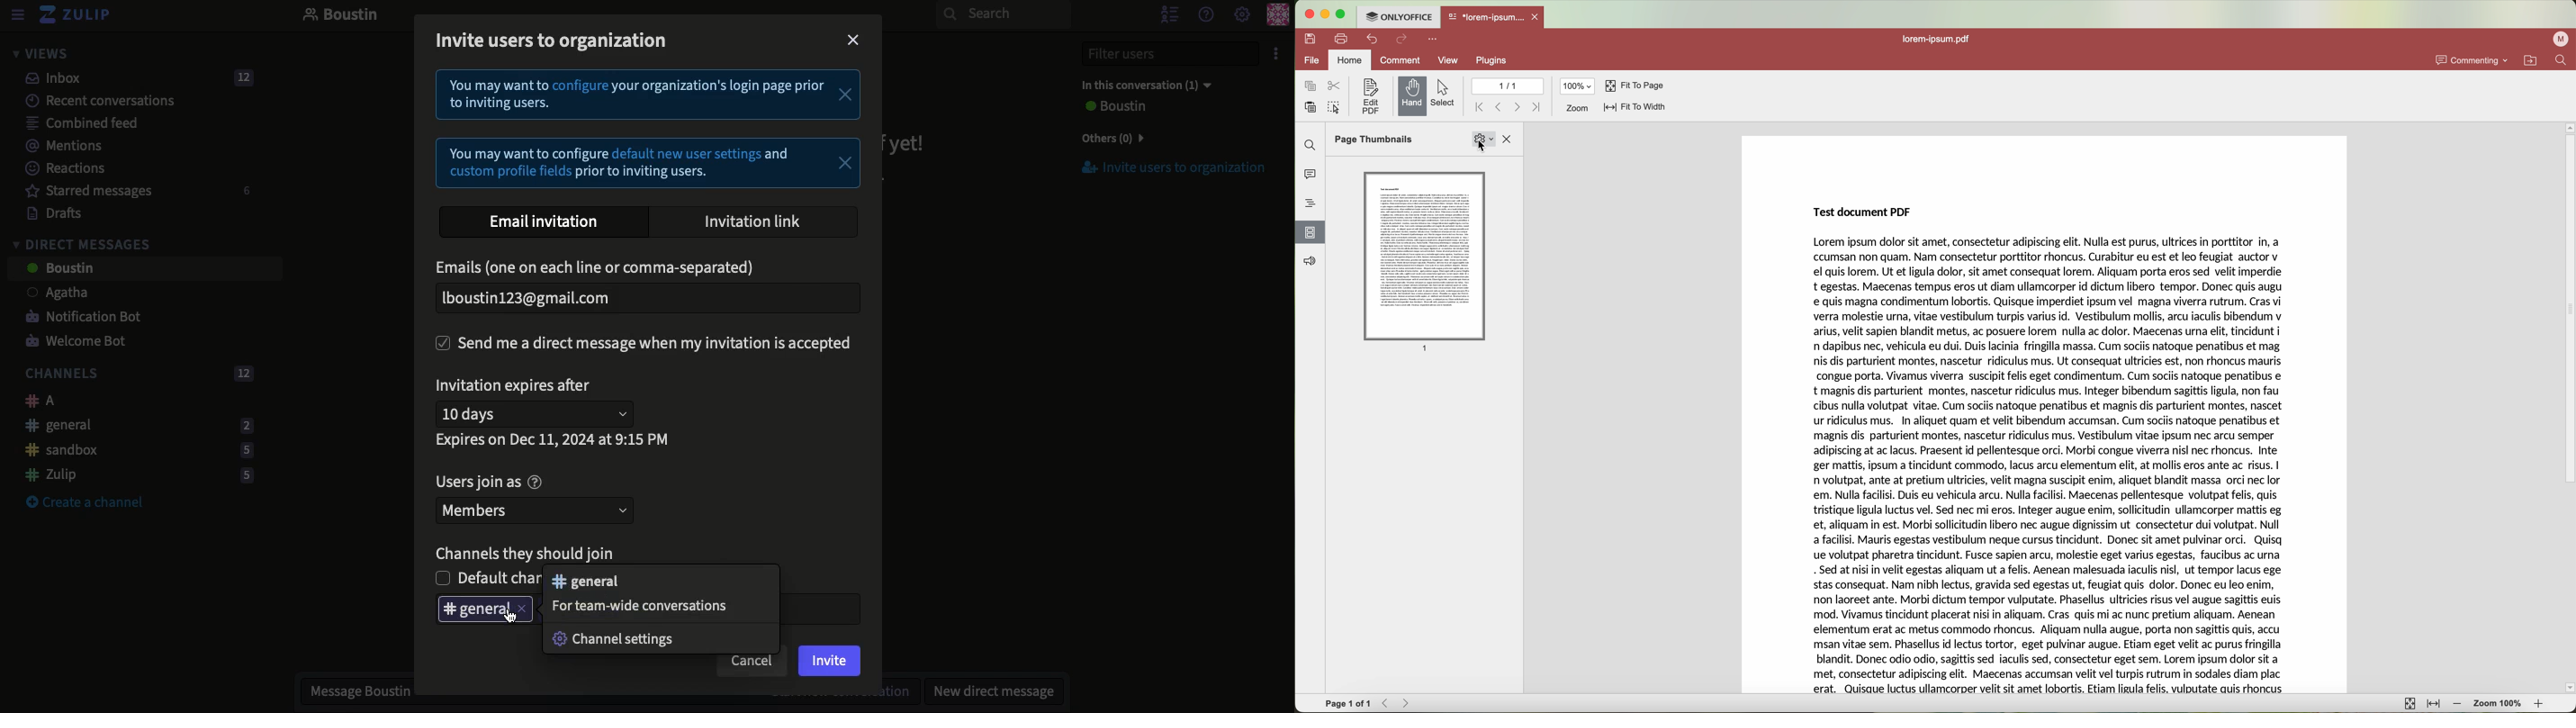 Image resolution: width=2576 pixels, height=728 pixels. What do you see at coordinates (490, 578) in the screenshot?
I see `Unselected` at bounding box center [490, 578].